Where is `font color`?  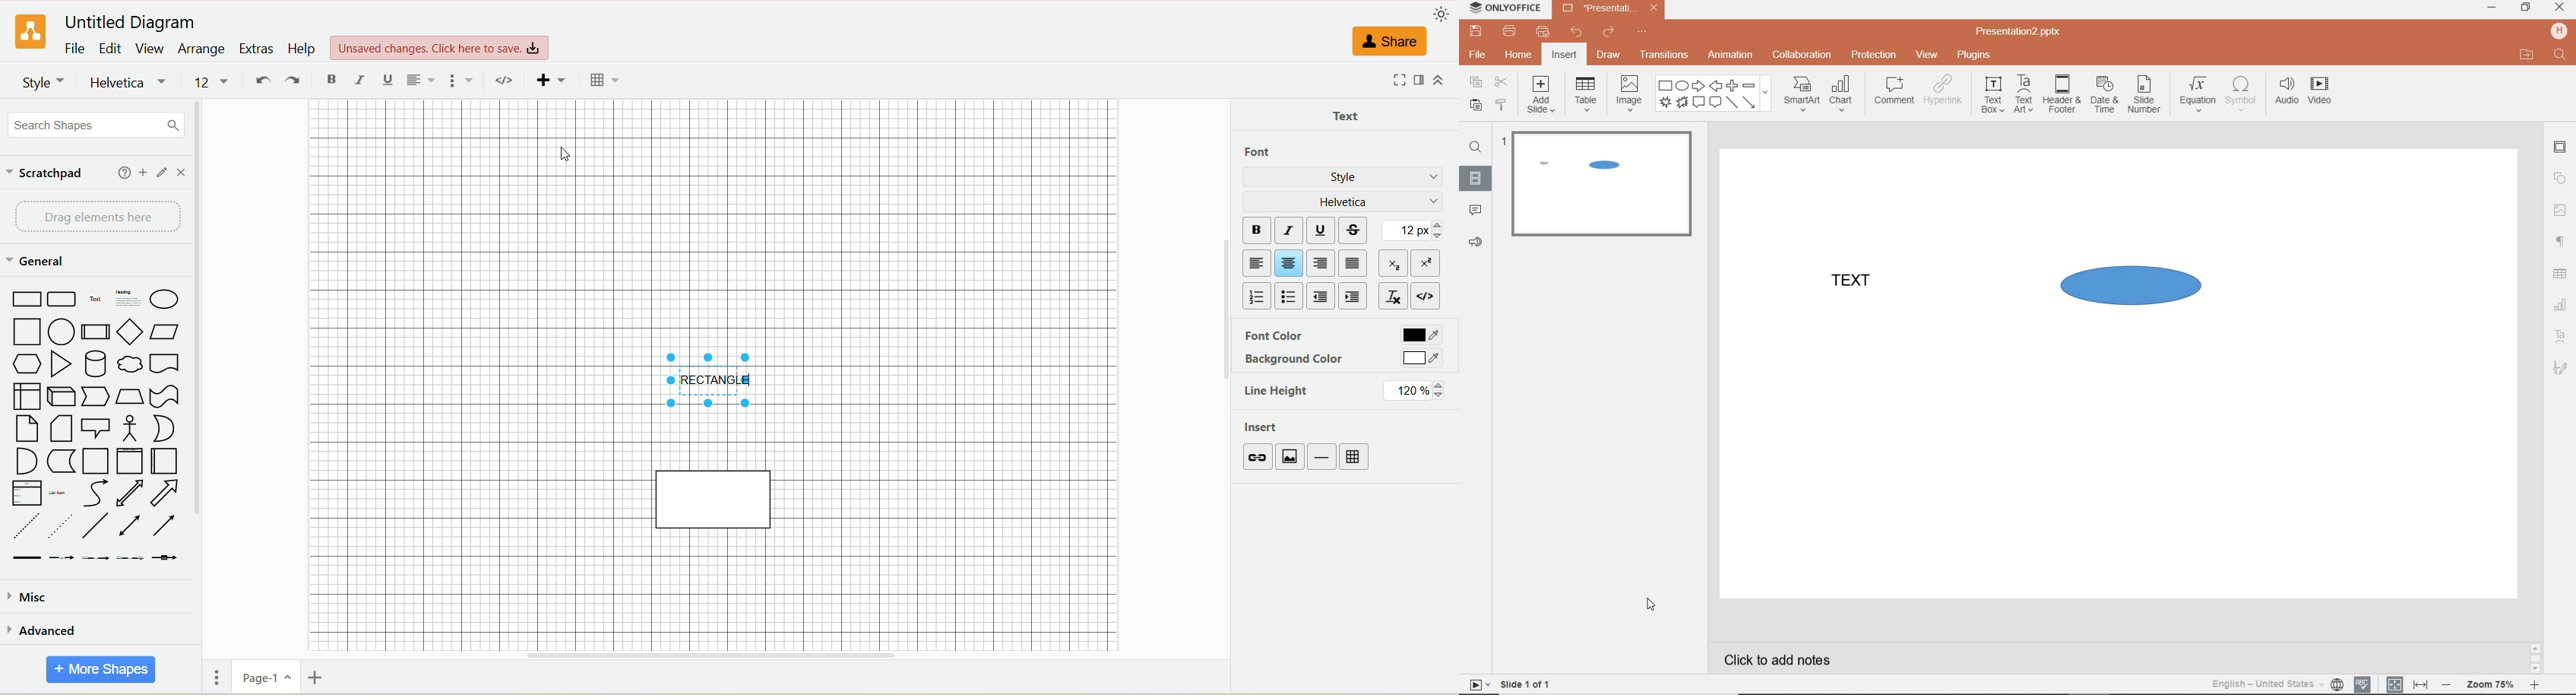 font color is located at coordinates (1343, 335).